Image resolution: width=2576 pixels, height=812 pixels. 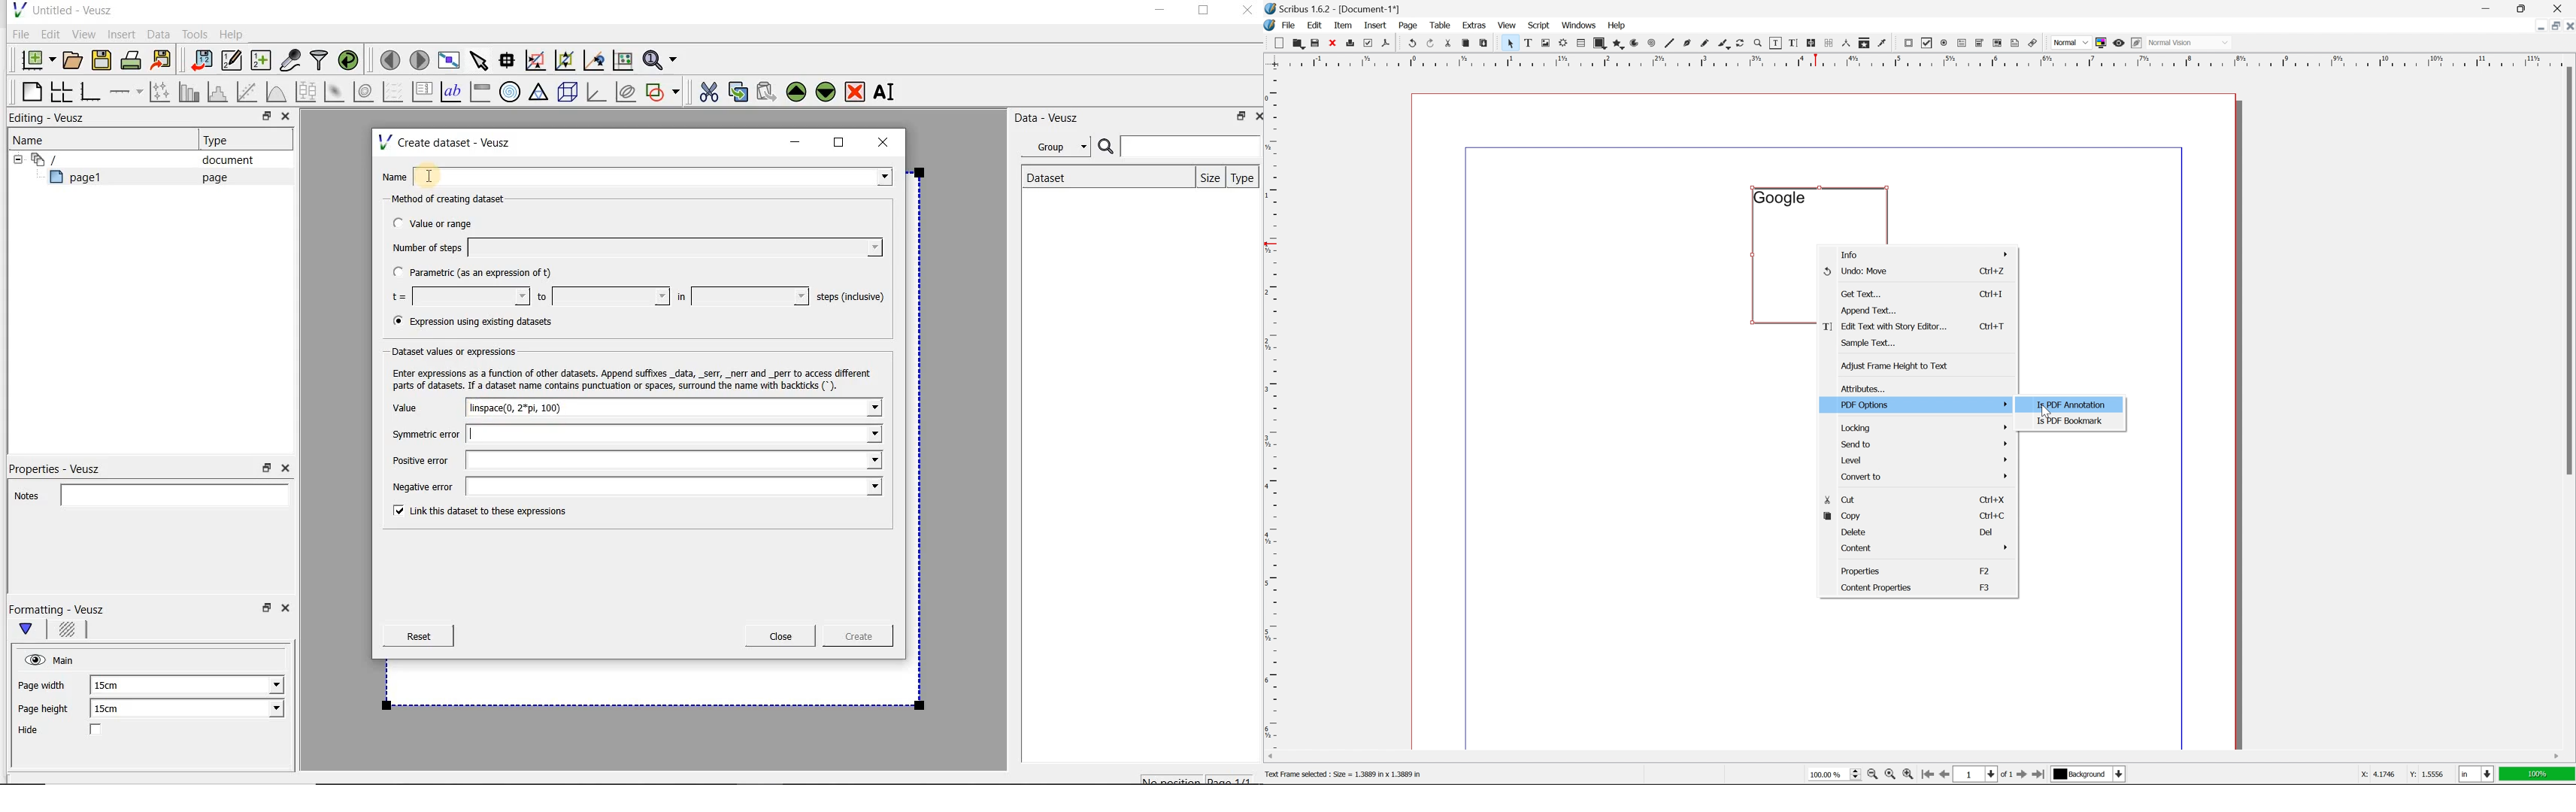 What do you see at coordinates (71, 159) in the screenshot?
I see `Document widget` at bounding box center [71, 159].